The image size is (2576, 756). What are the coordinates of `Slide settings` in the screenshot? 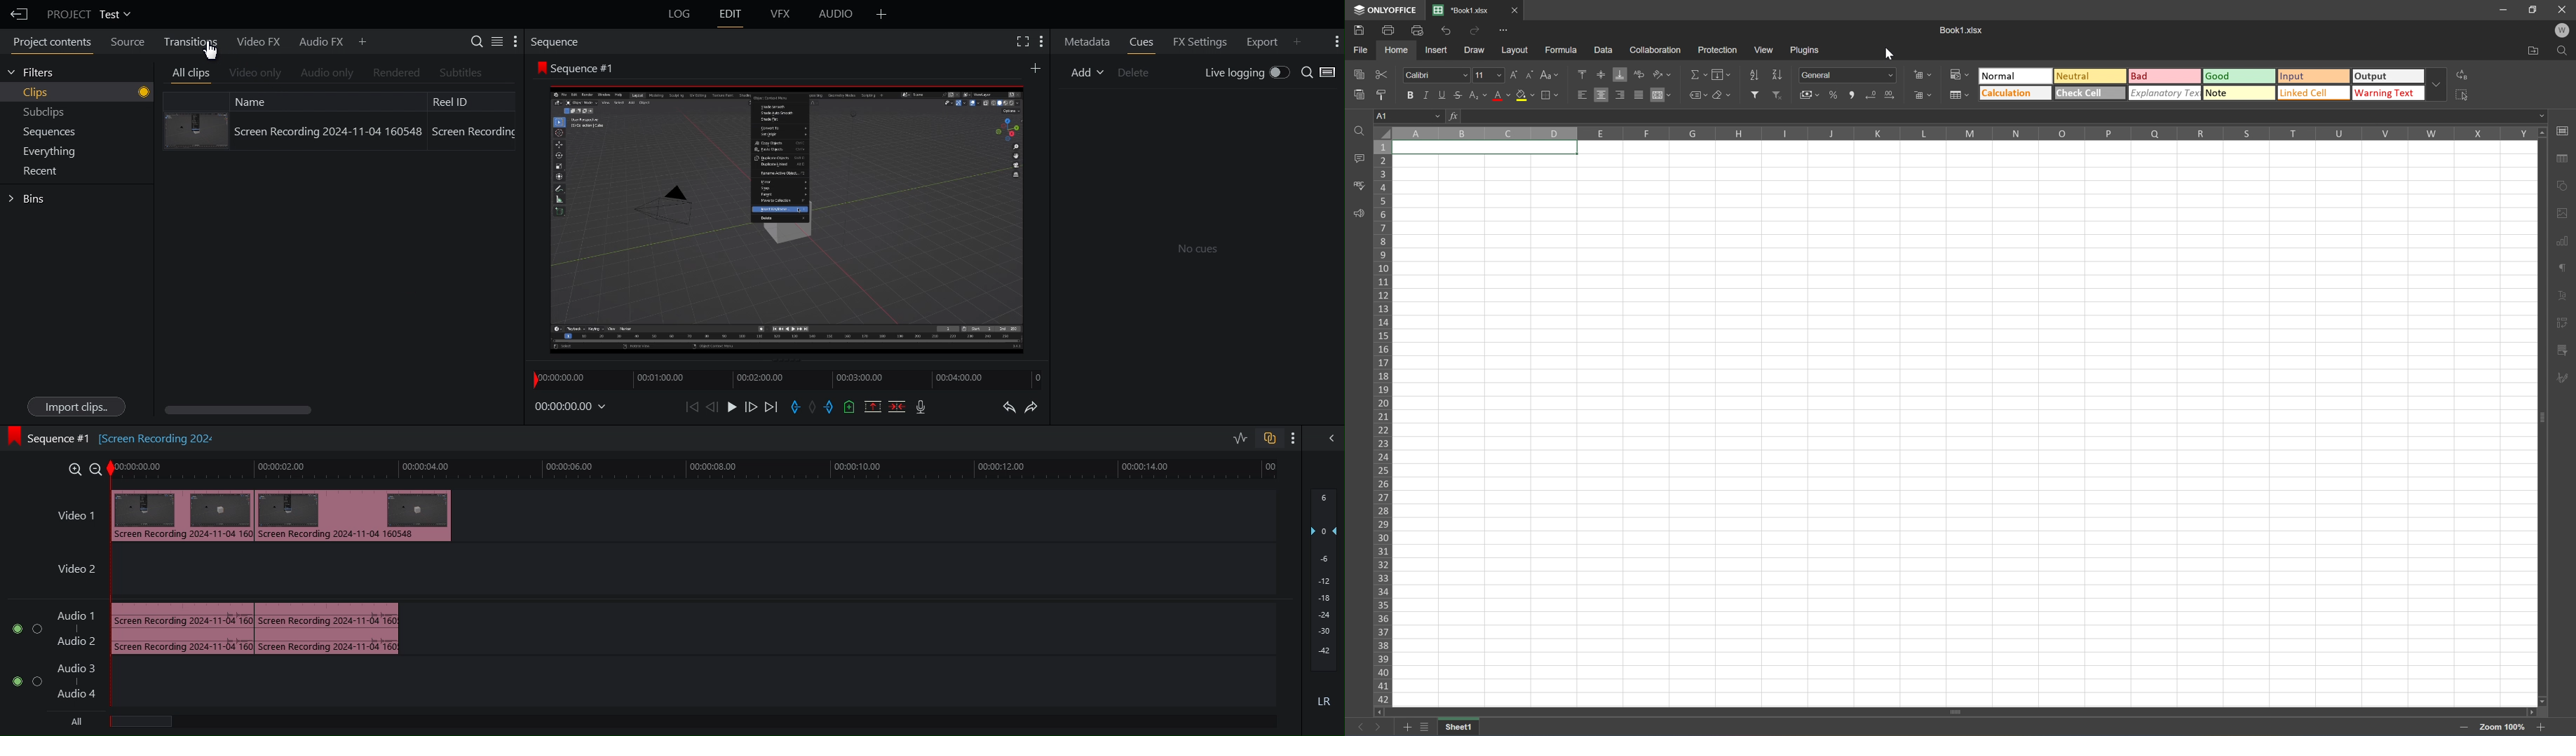 It's located at (2565, 130).